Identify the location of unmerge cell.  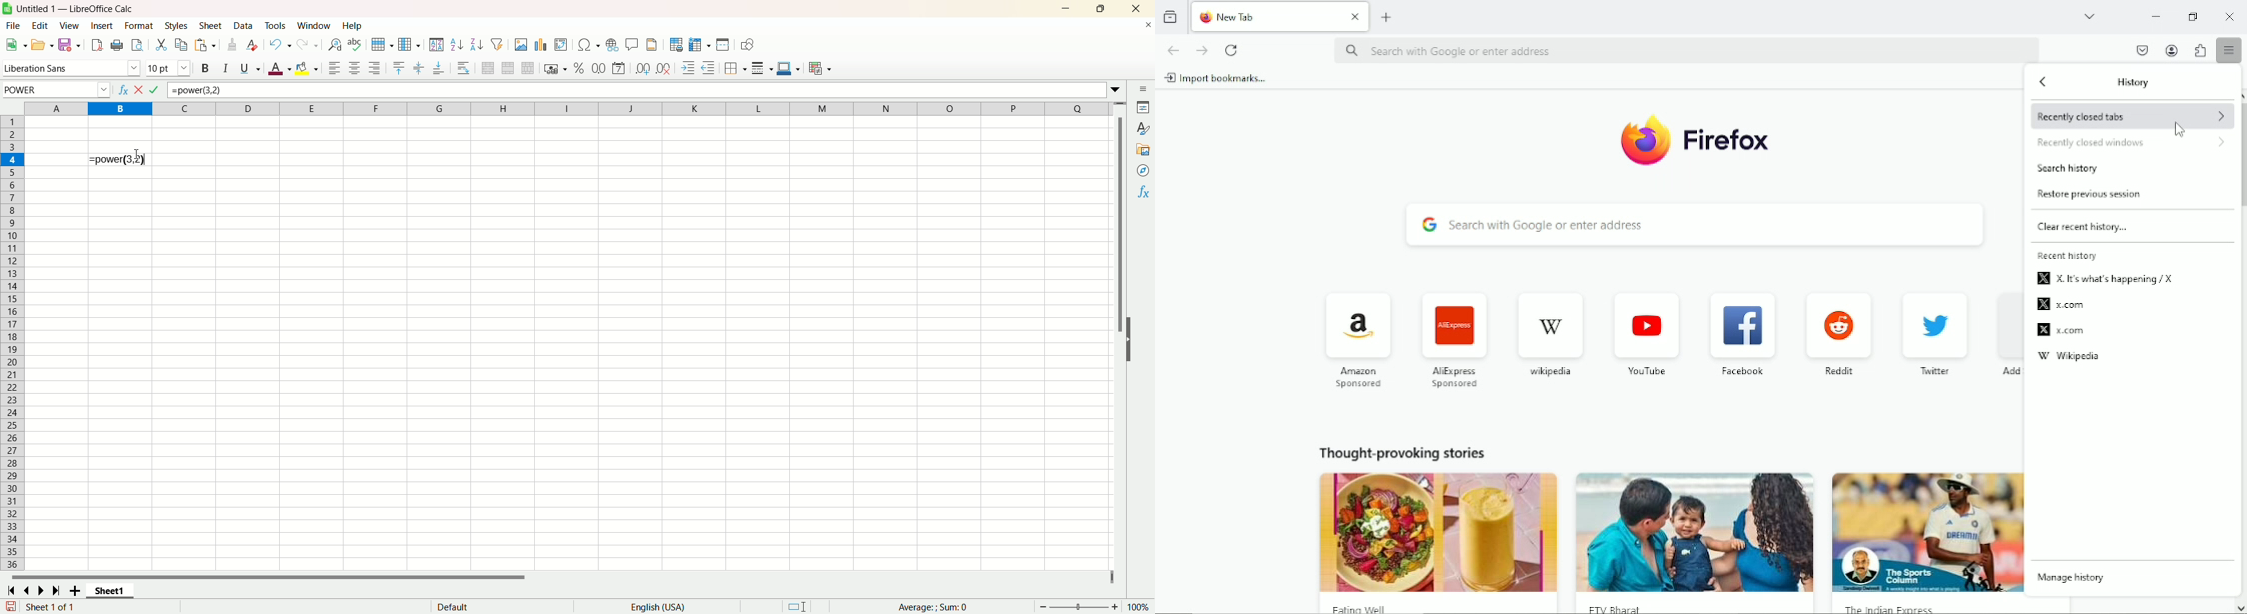
(529, 69).